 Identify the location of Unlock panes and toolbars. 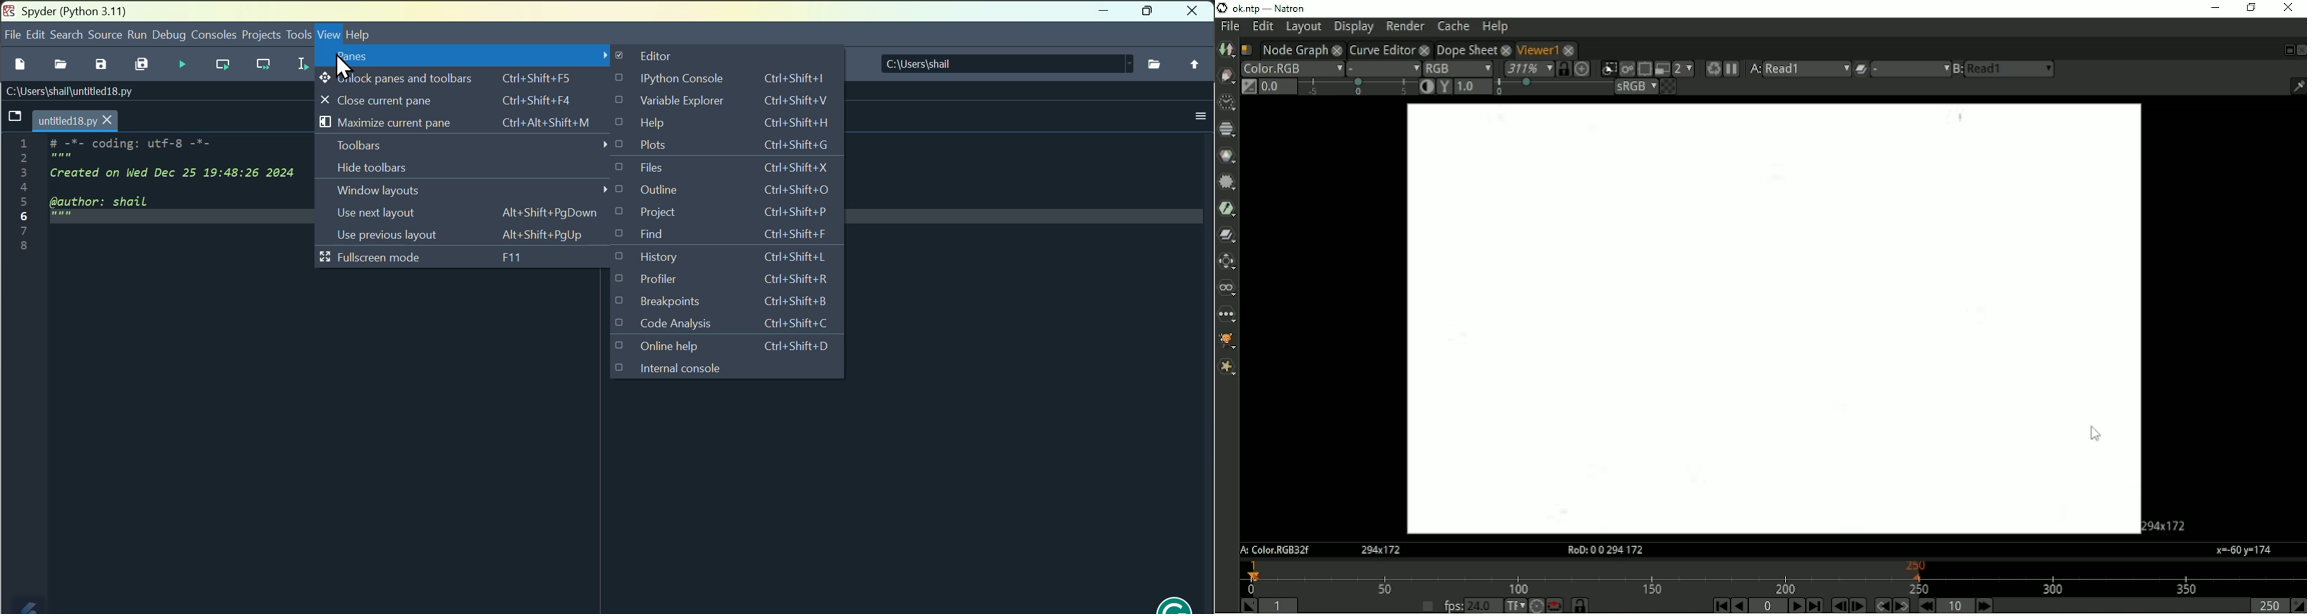
(471, 80).